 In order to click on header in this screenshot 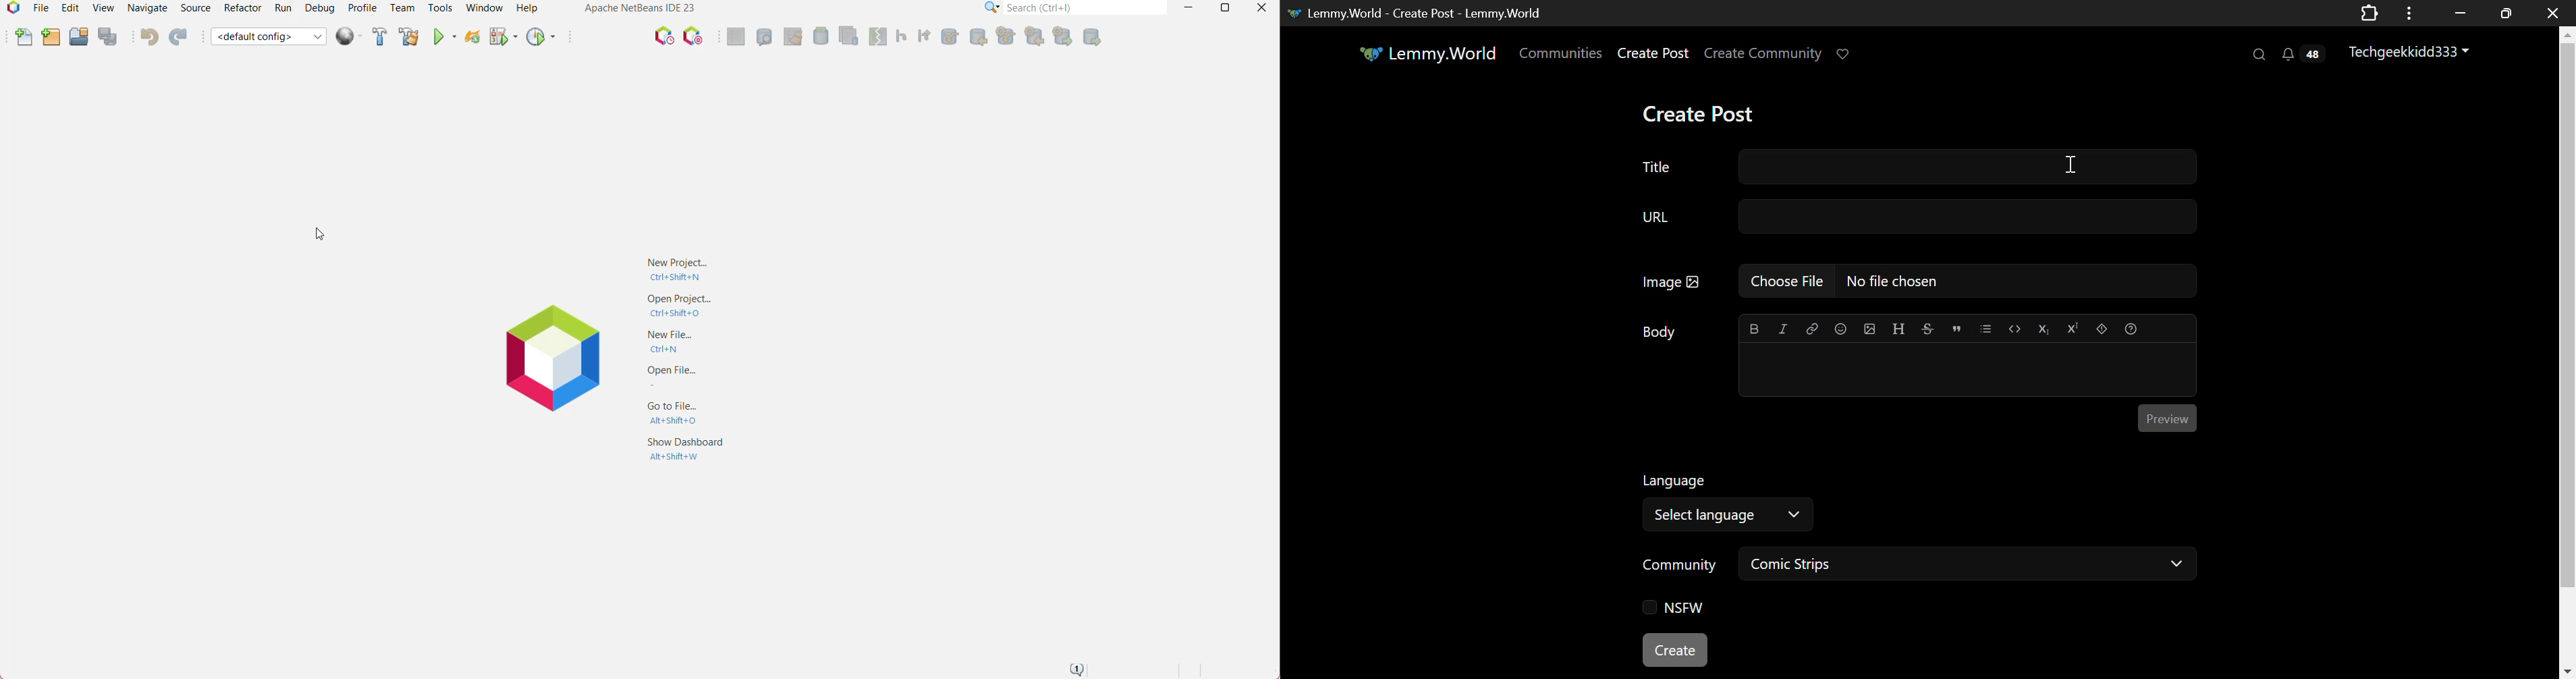, I will do `click(1897, 329)`.